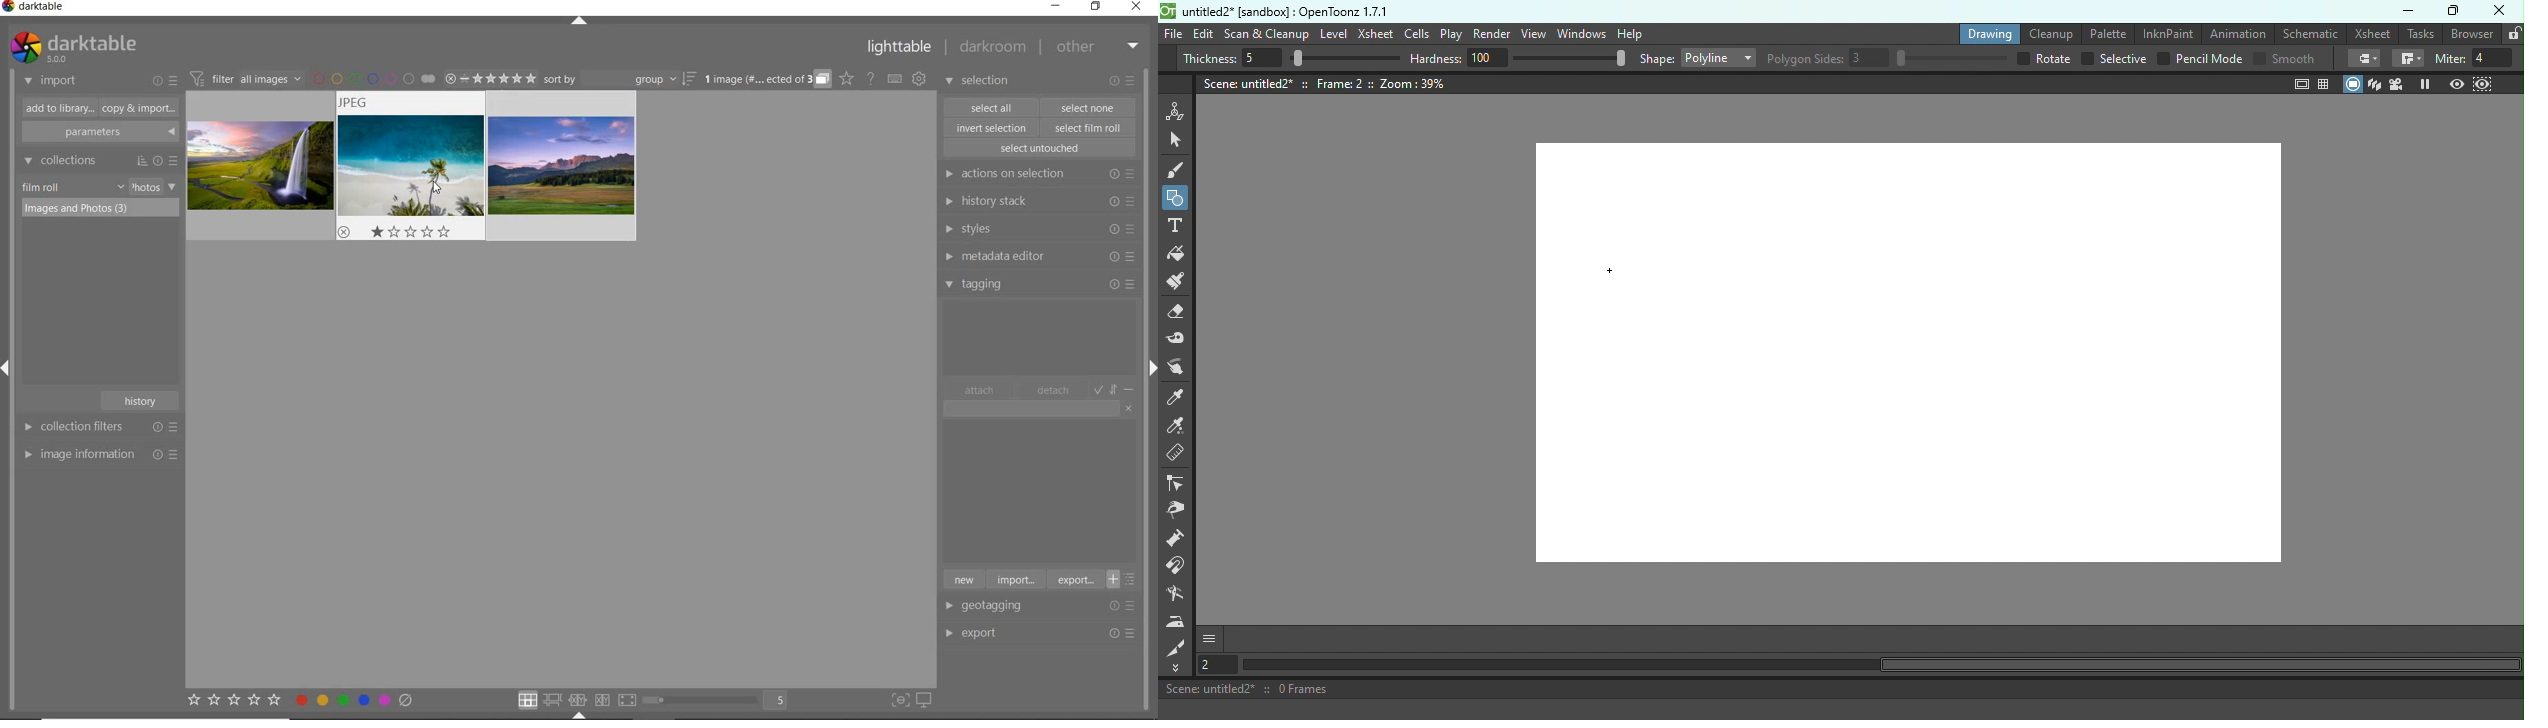  I want to click on select untouched, so click(1039, 148).